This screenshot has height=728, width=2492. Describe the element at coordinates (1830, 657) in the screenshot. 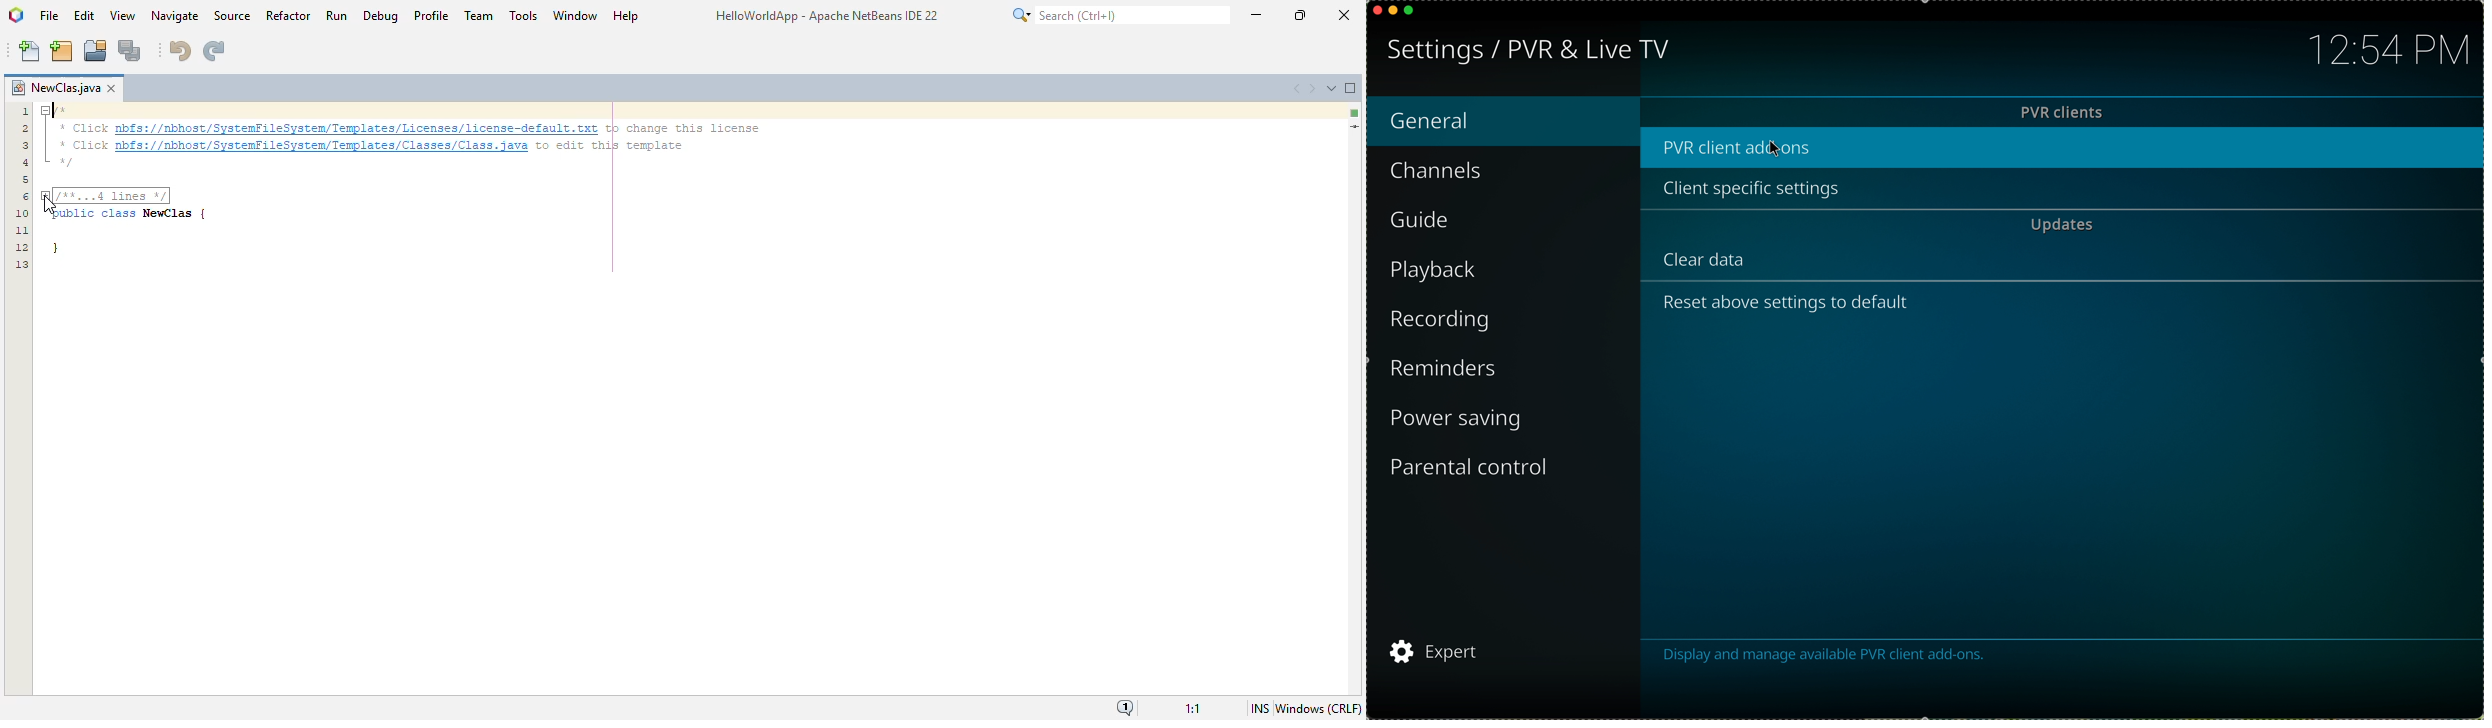

I see `display and manage available PVR client add-ons` at that location.